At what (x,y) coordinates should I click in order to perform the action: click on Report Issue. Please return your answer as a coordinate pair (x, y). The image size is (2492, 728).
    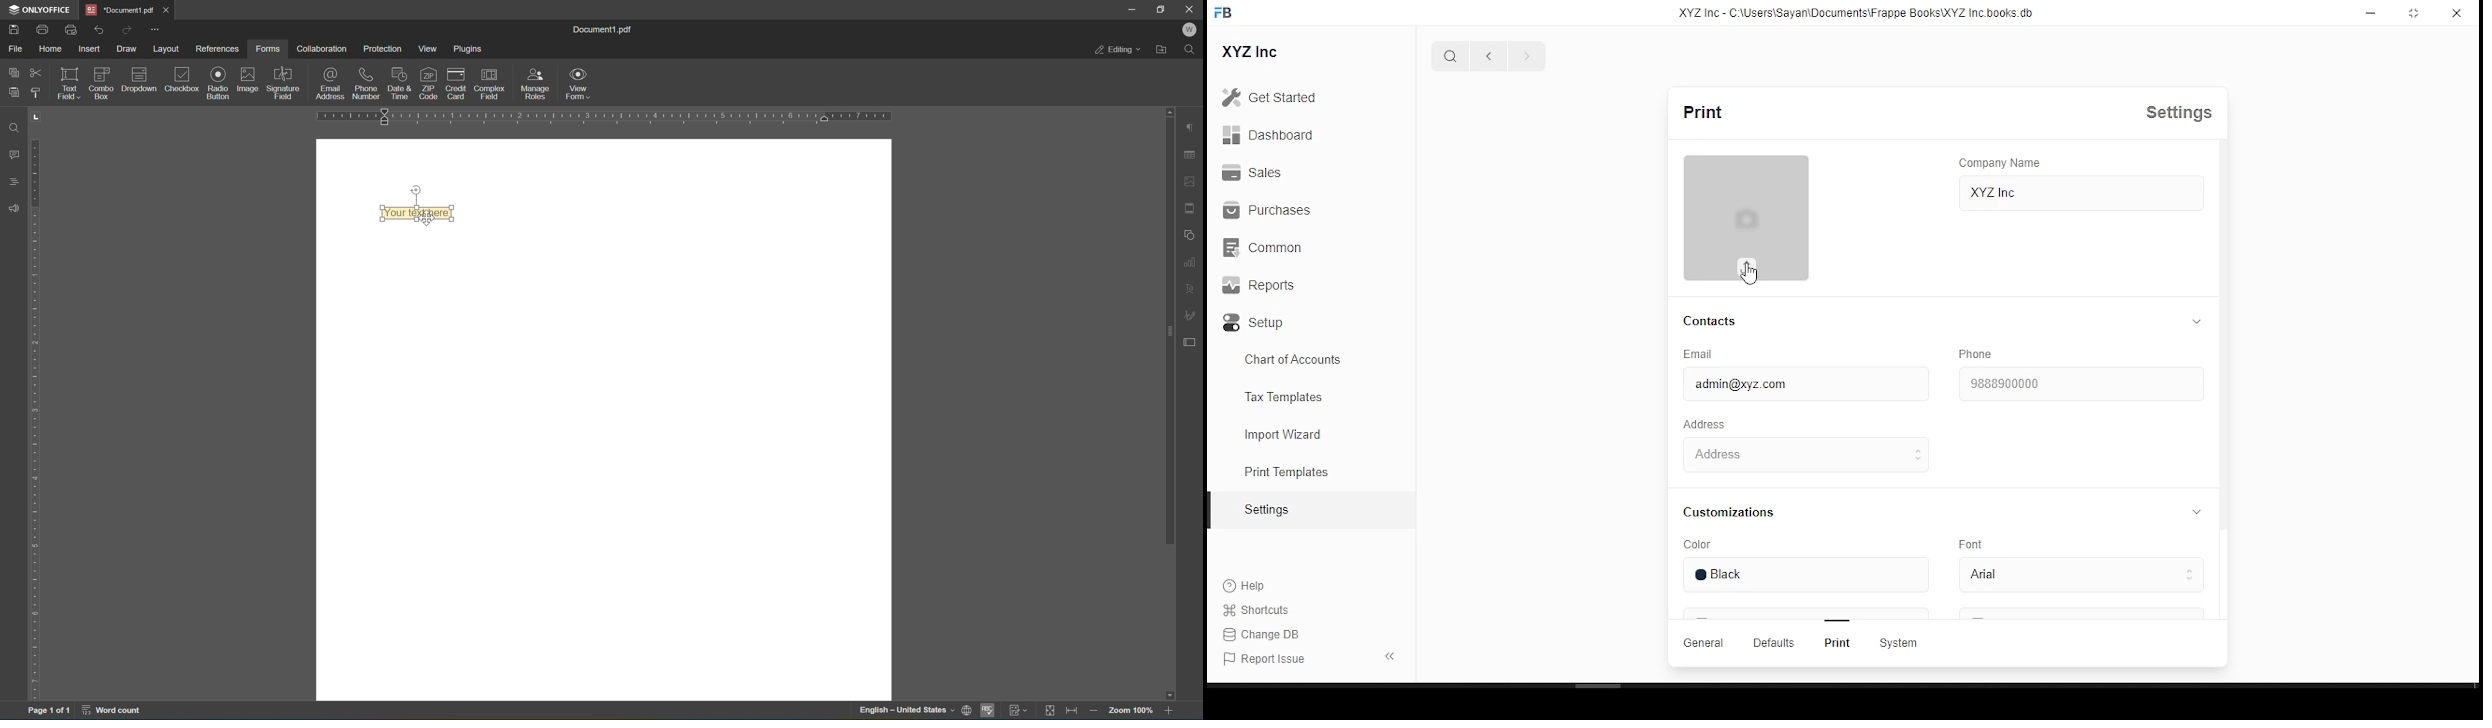
    Looking at the image, I should click on (1265, 660).